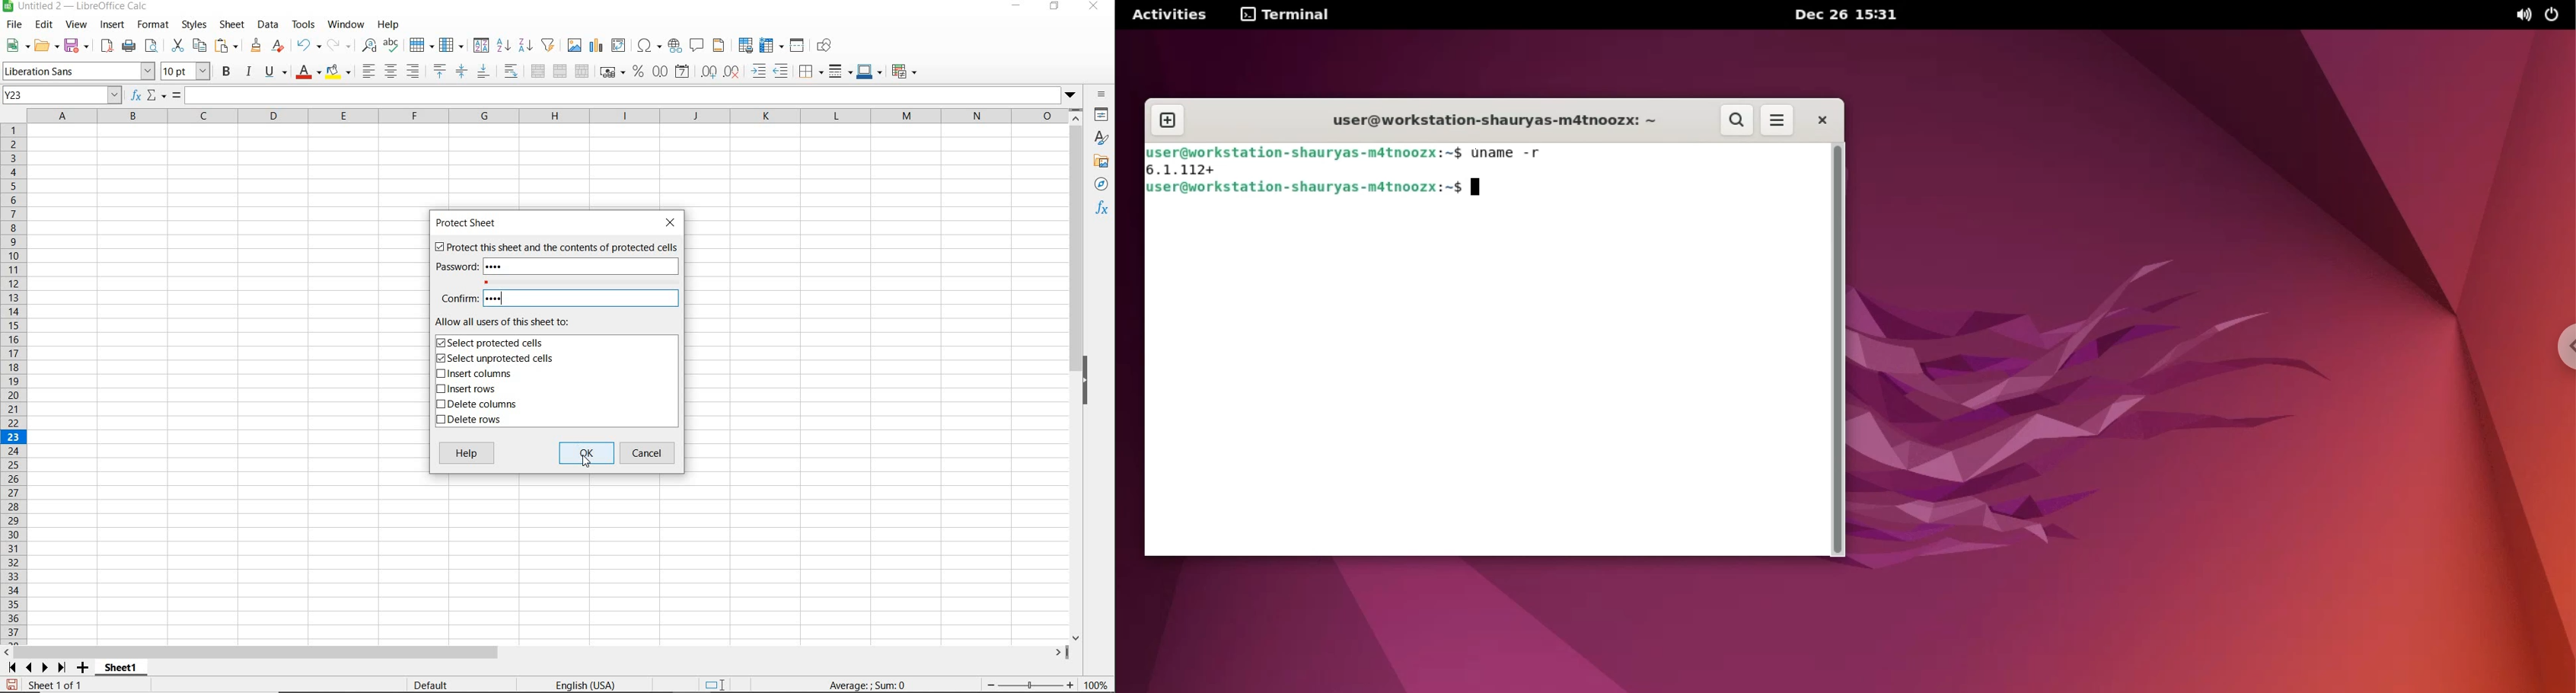 The image size is (2576, 700). Describe the element at coordinates (15, 382) in the screenshot. I see `ROWS` at that location.